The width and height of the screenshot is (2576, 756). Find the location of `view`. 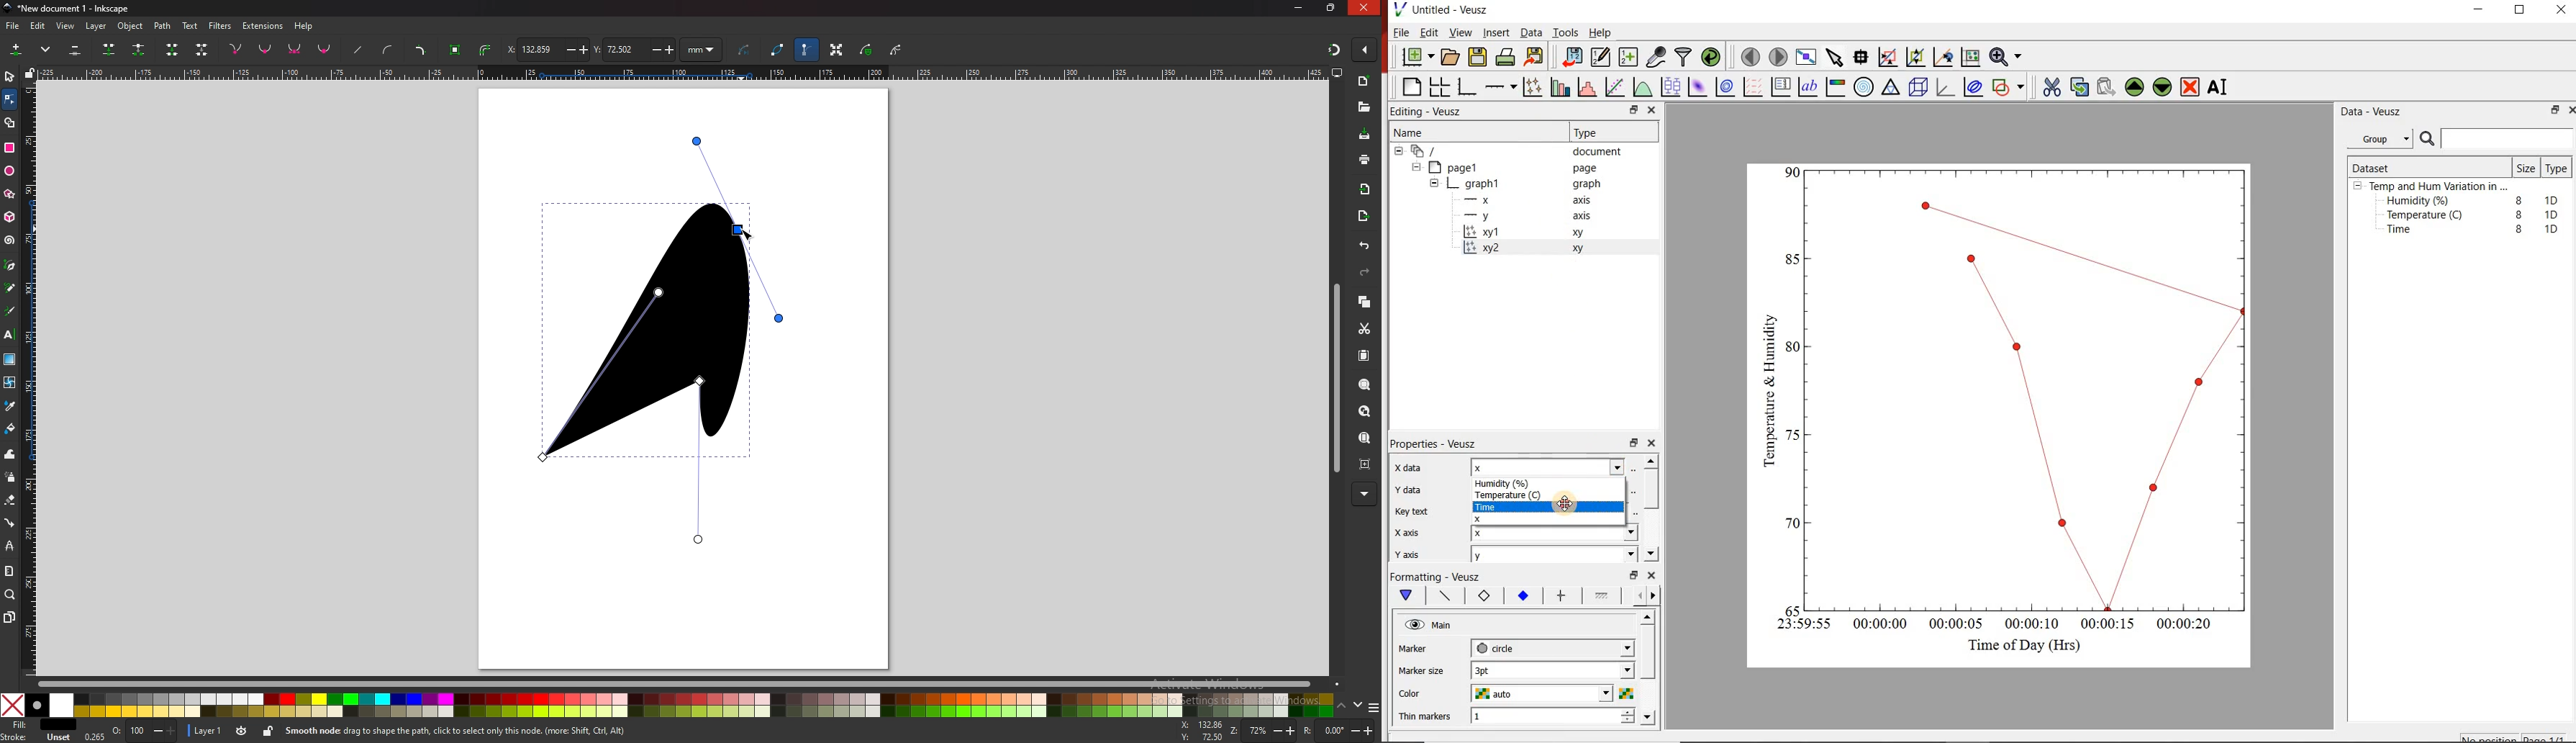

view is located at coordinates (66, 27).